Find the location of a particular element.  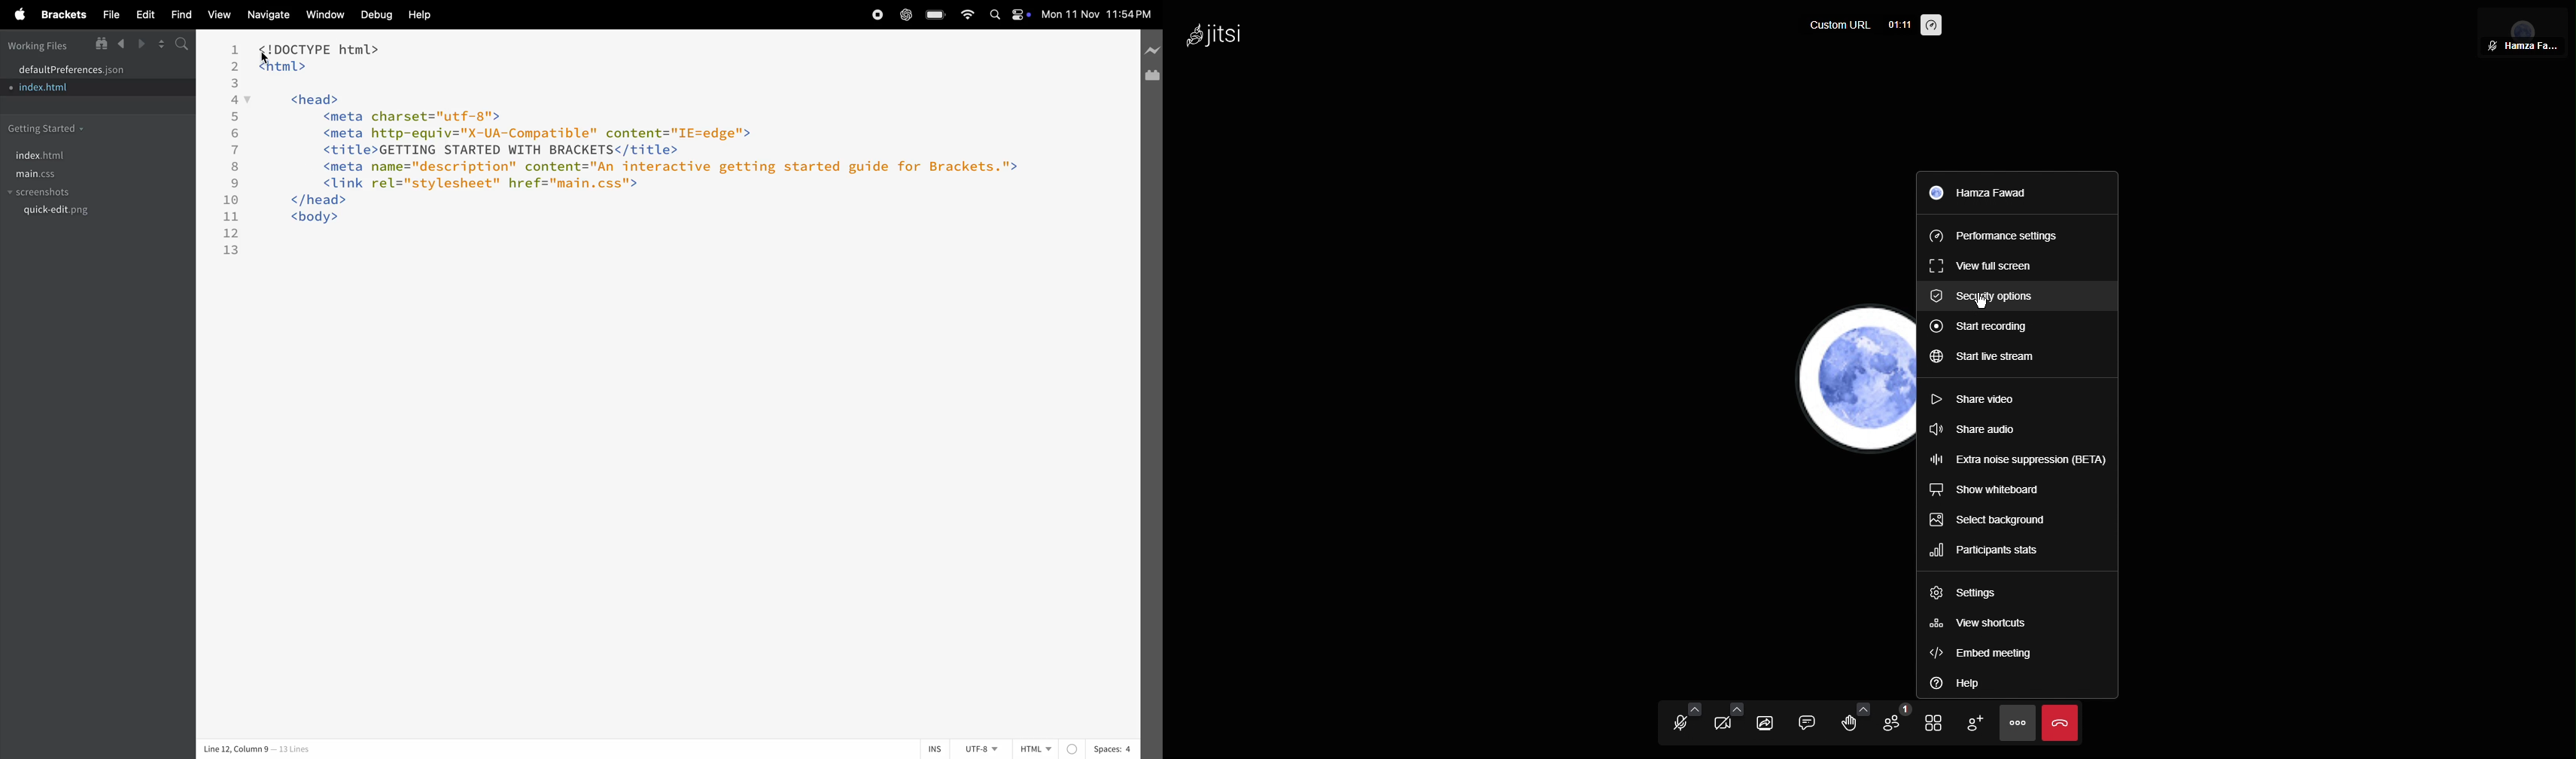

apple menu is located at coordinates (17, 15).